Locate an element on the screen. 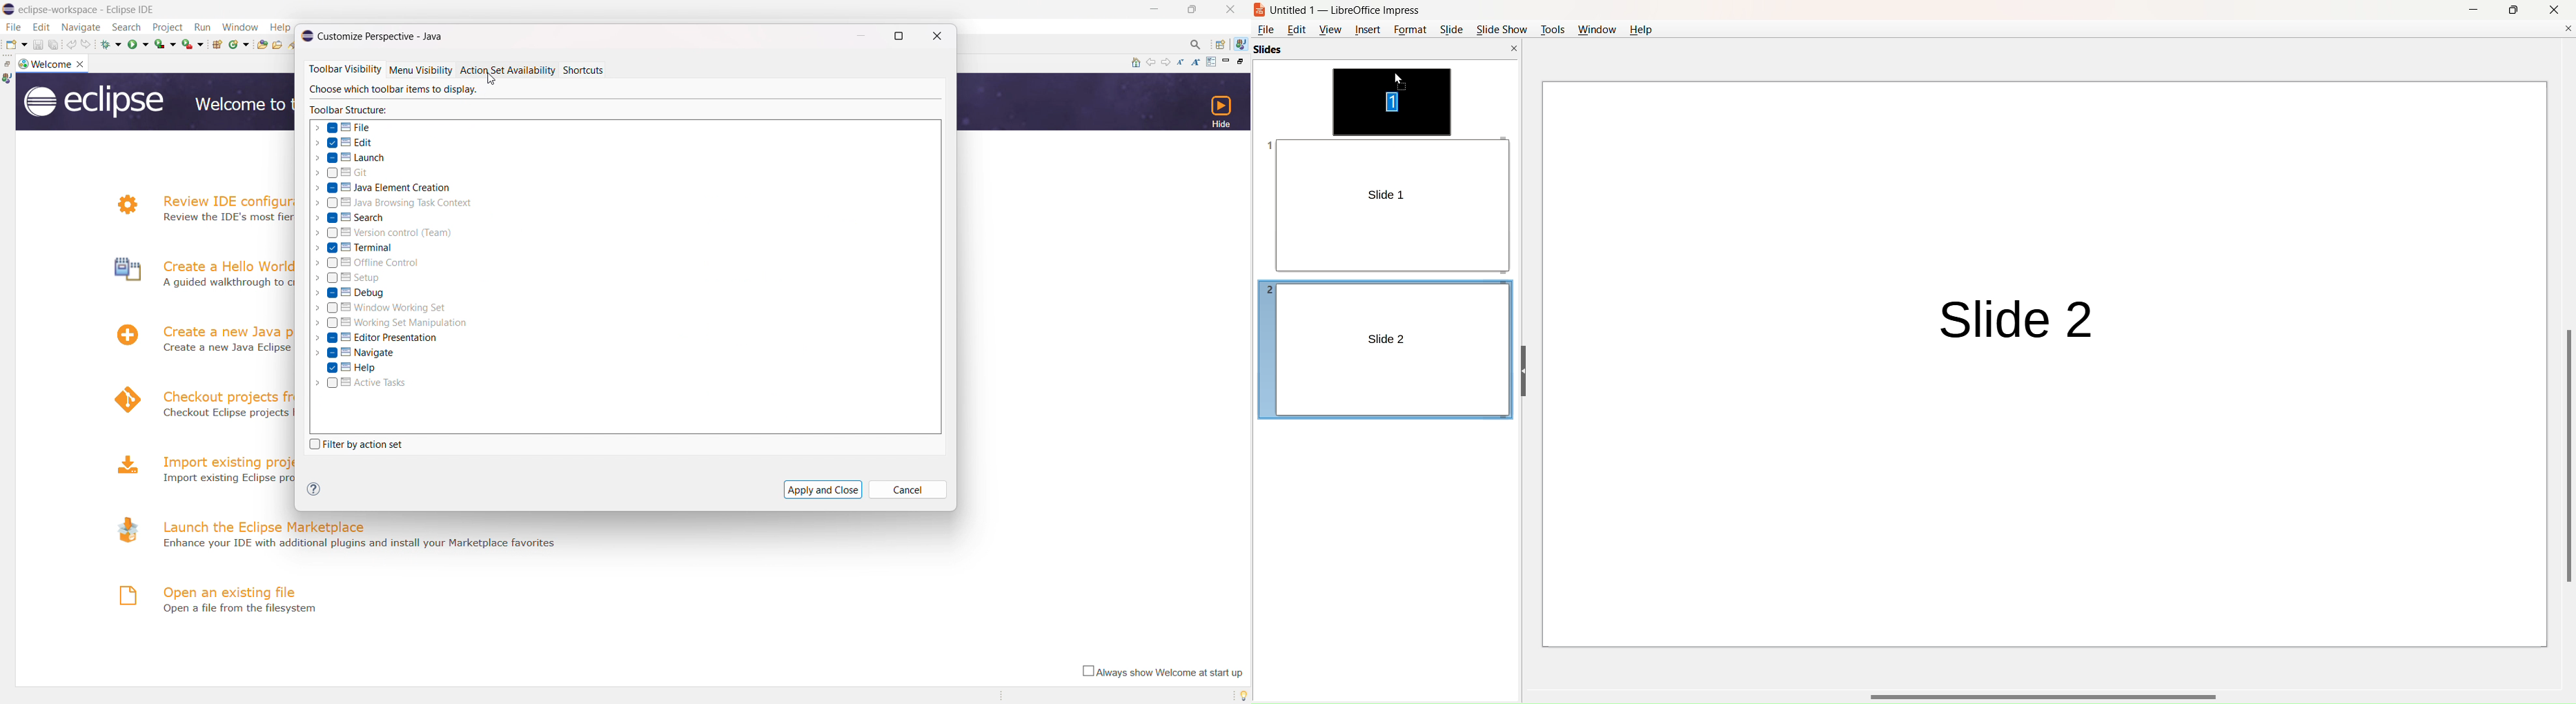  slide 2 is located at coordinates (1388, 339).